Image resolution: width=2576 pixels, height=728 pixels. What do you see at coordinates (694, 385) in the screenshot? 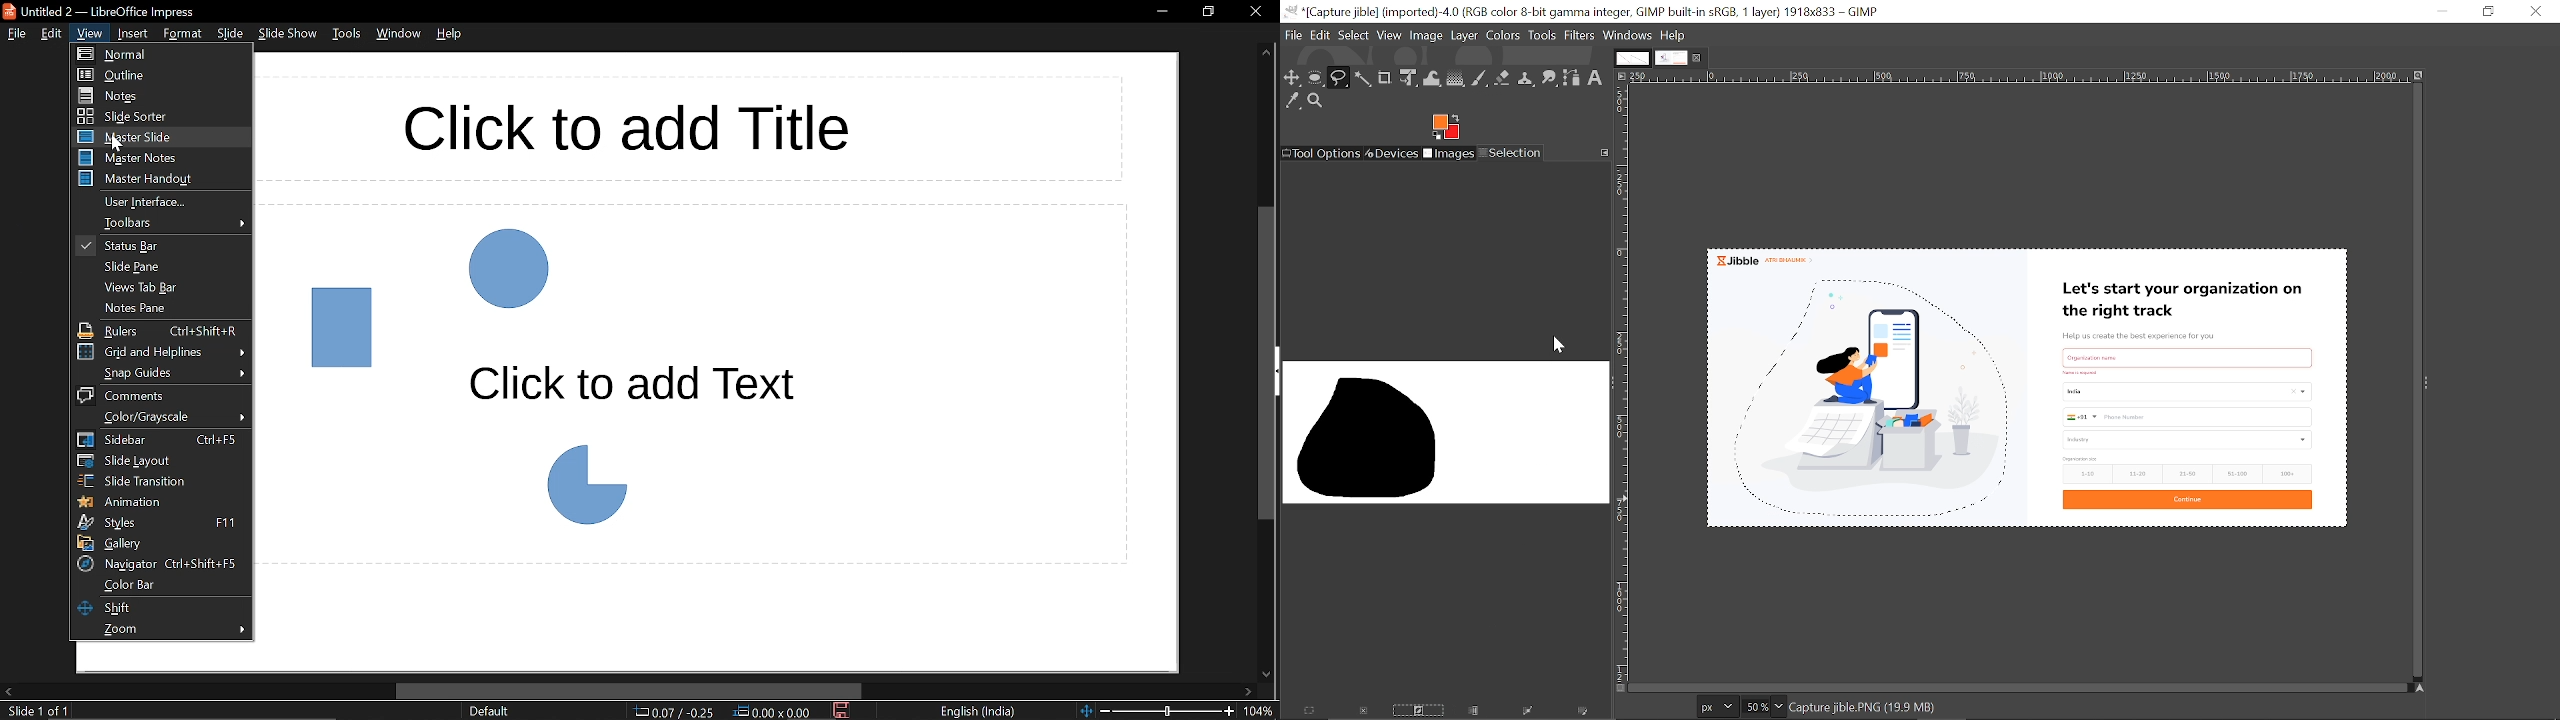
I see `Space for adding text` at bounding box center [694, 385].